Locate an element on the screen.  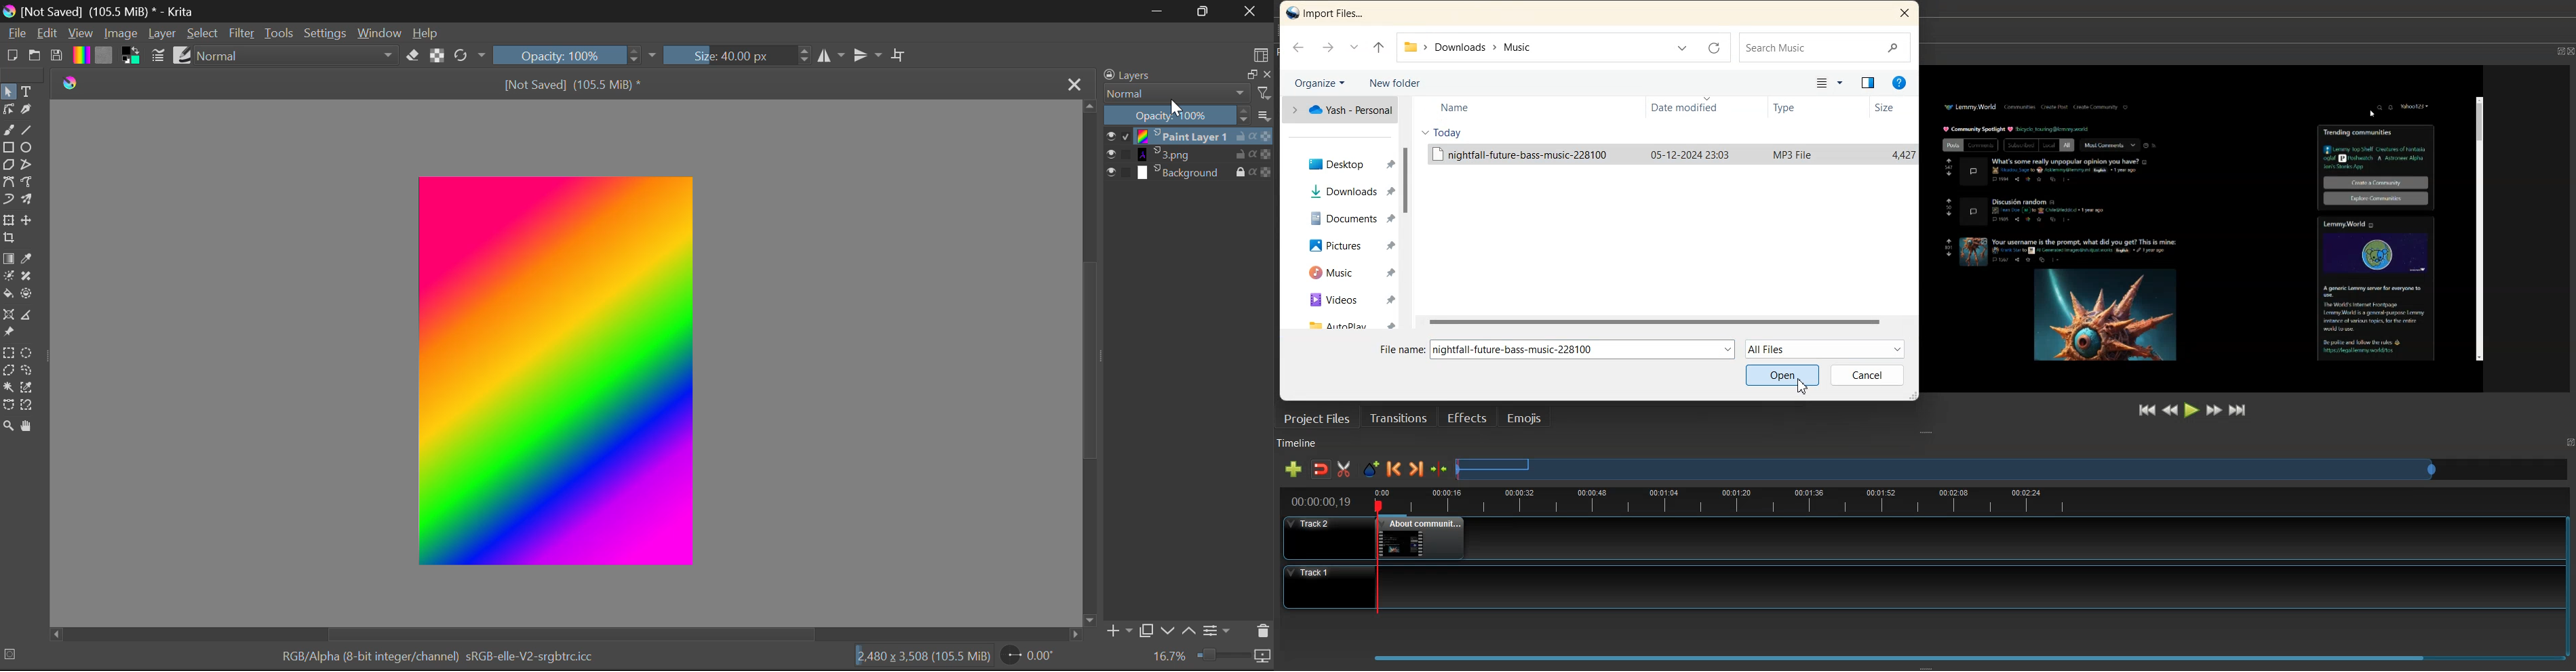
Rotation is located at coordinates (470, 55).